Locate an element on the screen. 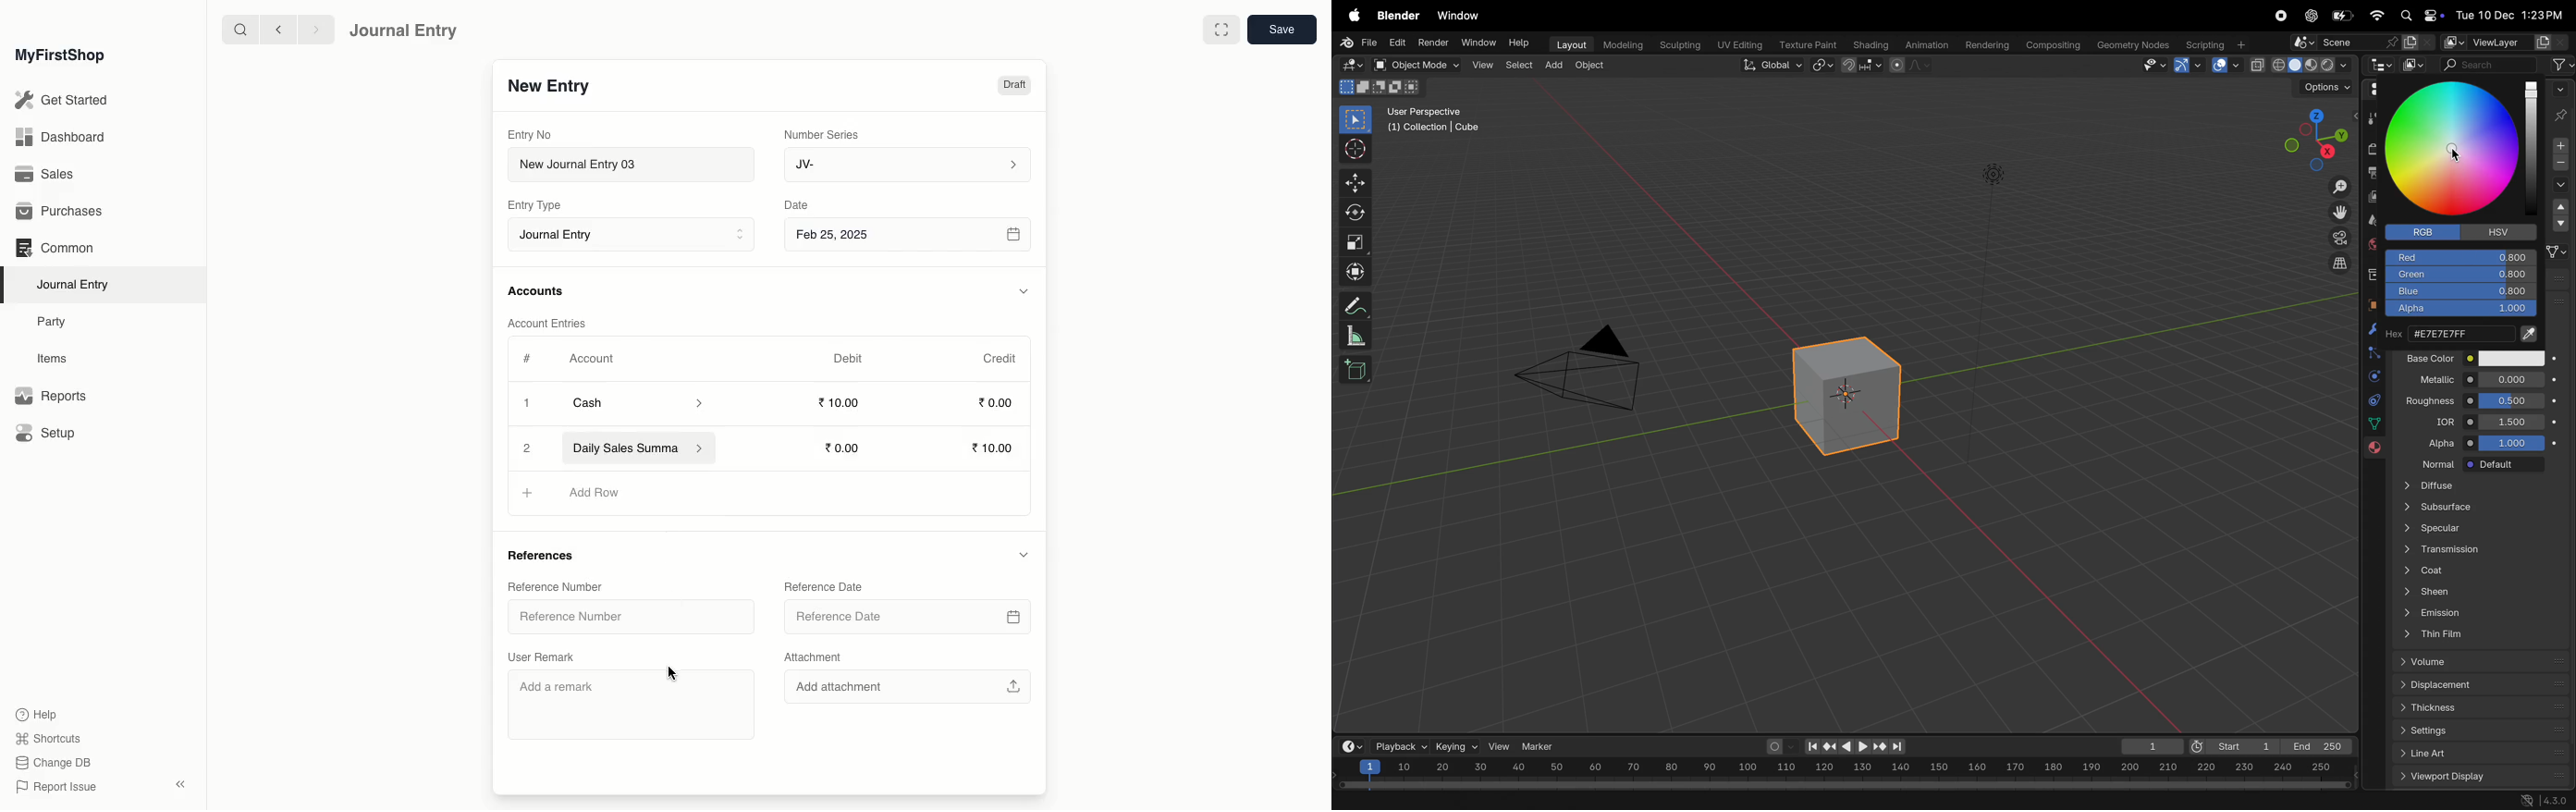  Feb 25, 2025 8 is located at coordinates (909, 234).